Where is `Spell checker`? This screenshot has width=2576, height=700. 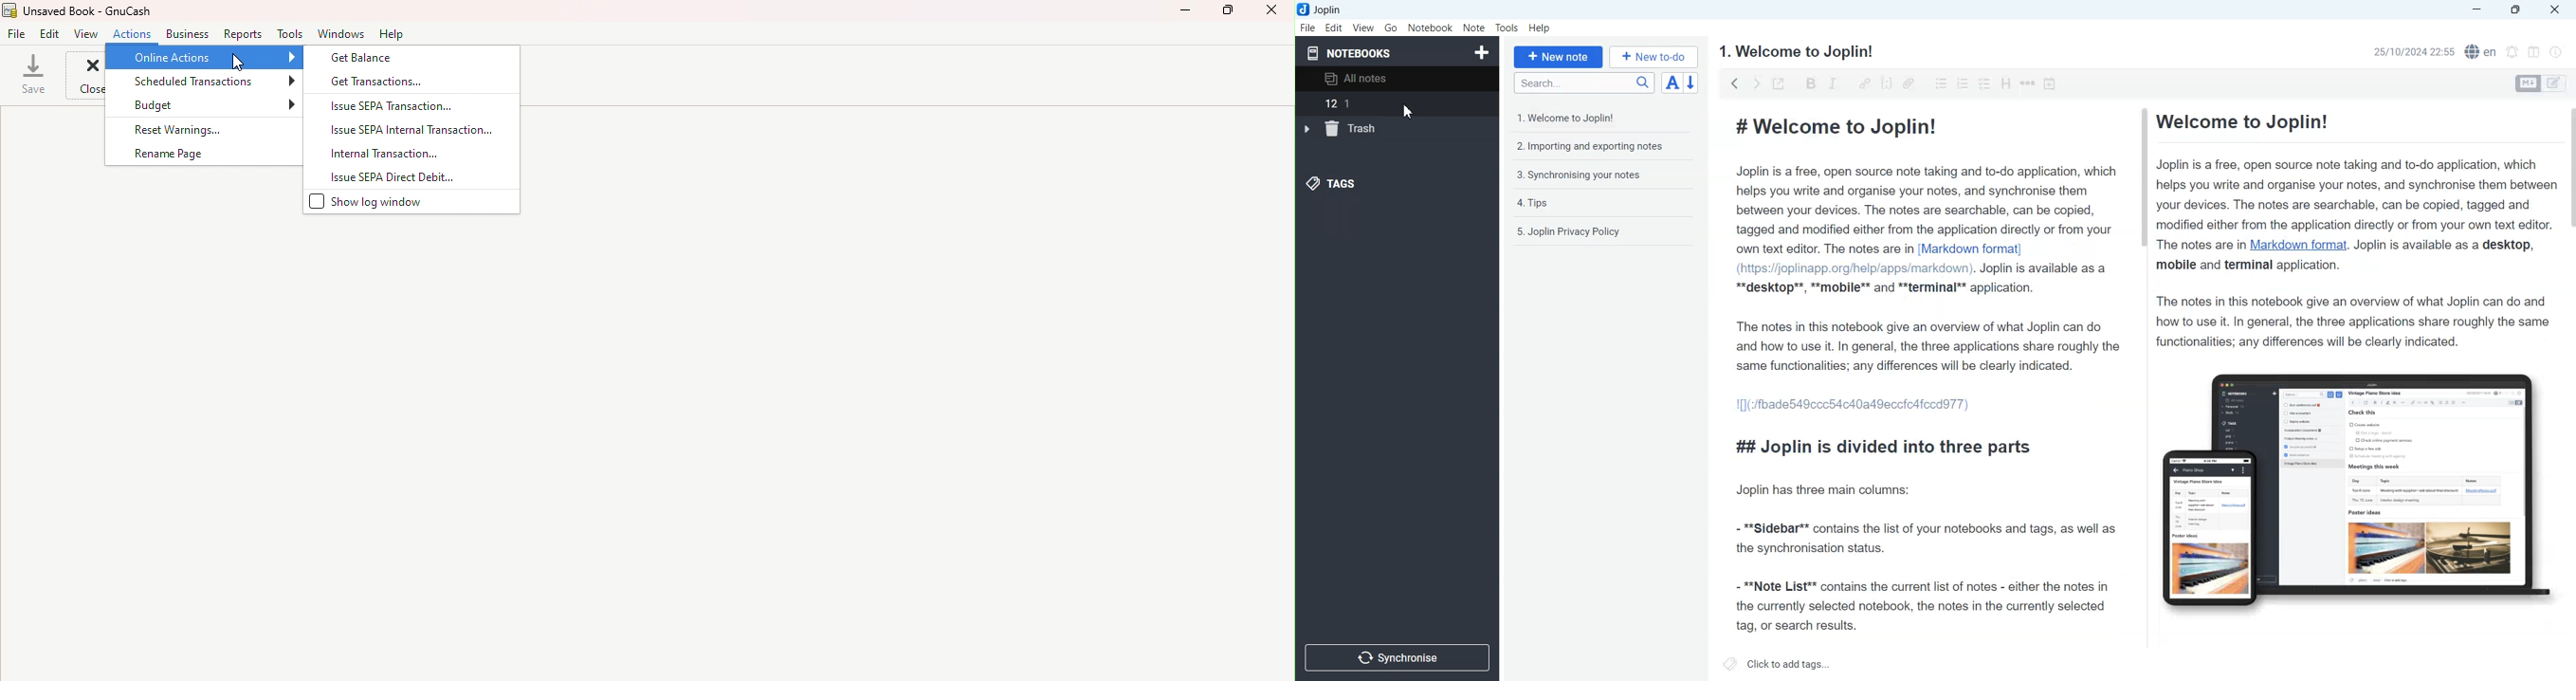 Spell checker is located at coordinates (2482, 51).